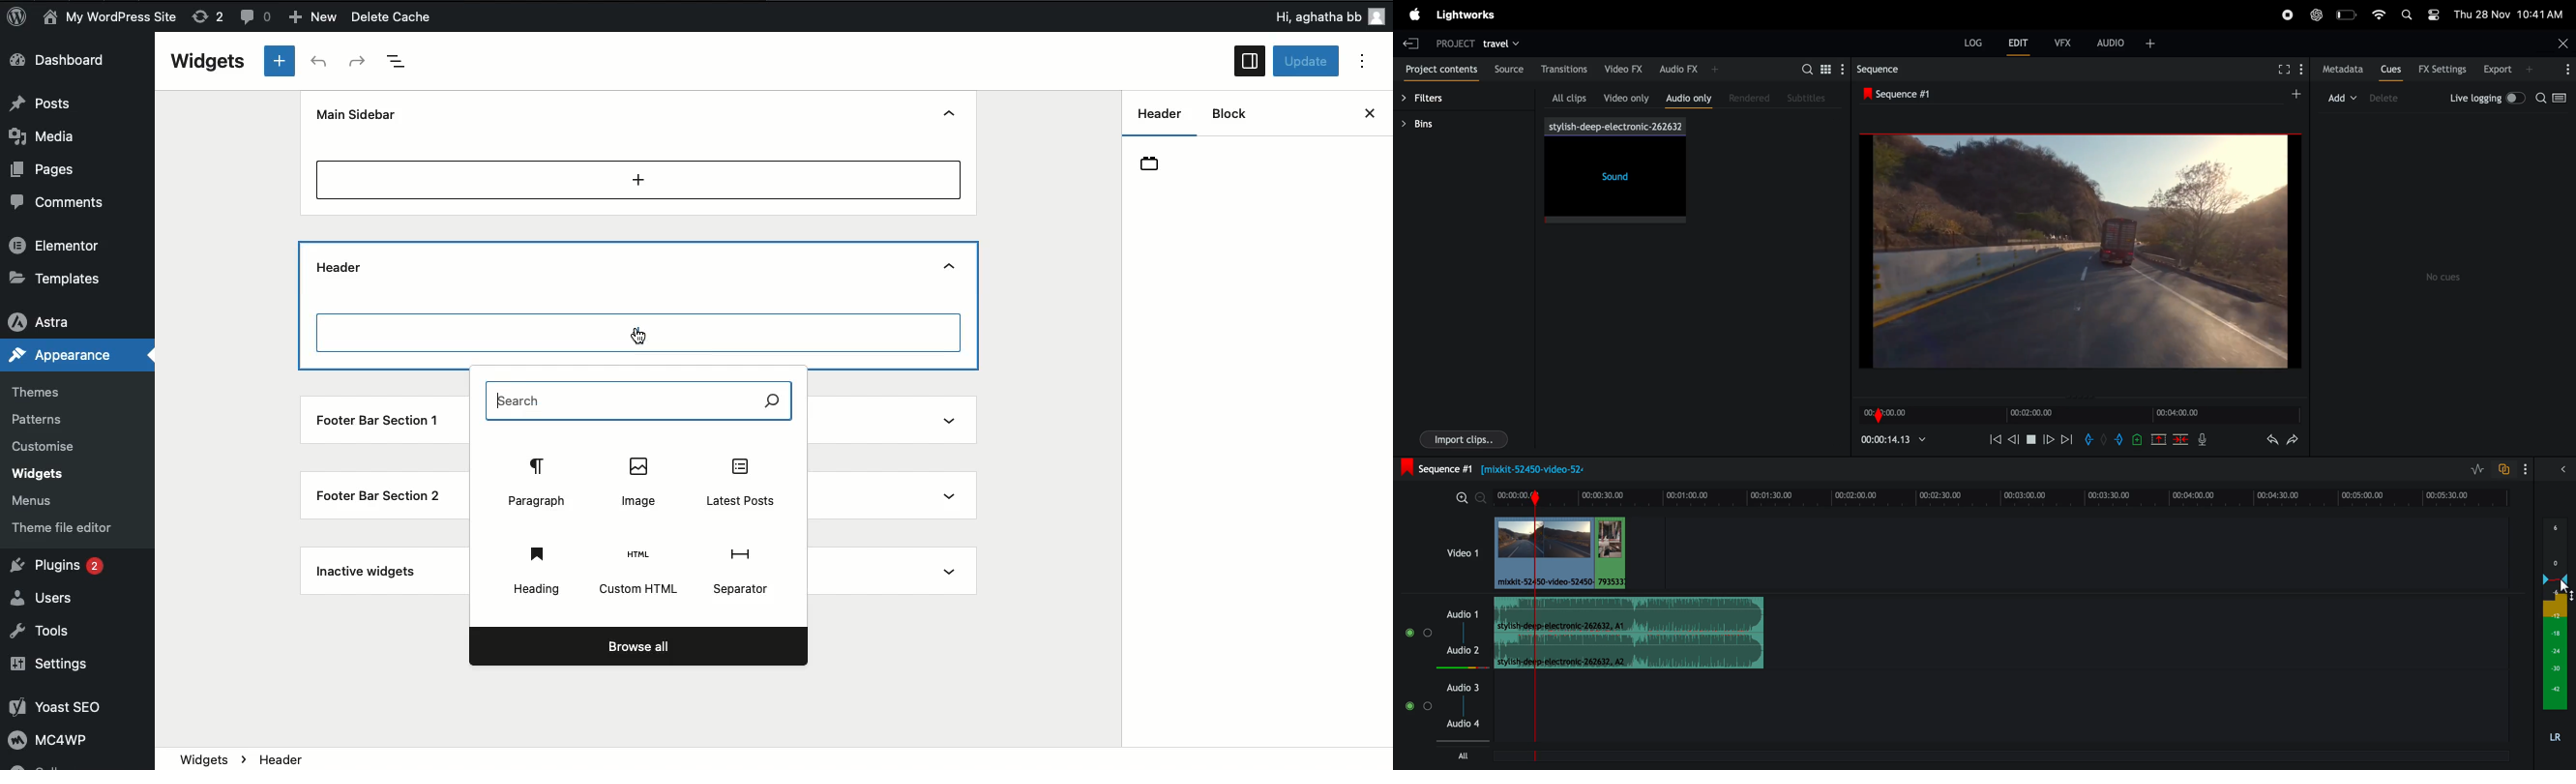  Describe the element at coordinates (1158, 168) in the screenshot. I see `folder` at that location.